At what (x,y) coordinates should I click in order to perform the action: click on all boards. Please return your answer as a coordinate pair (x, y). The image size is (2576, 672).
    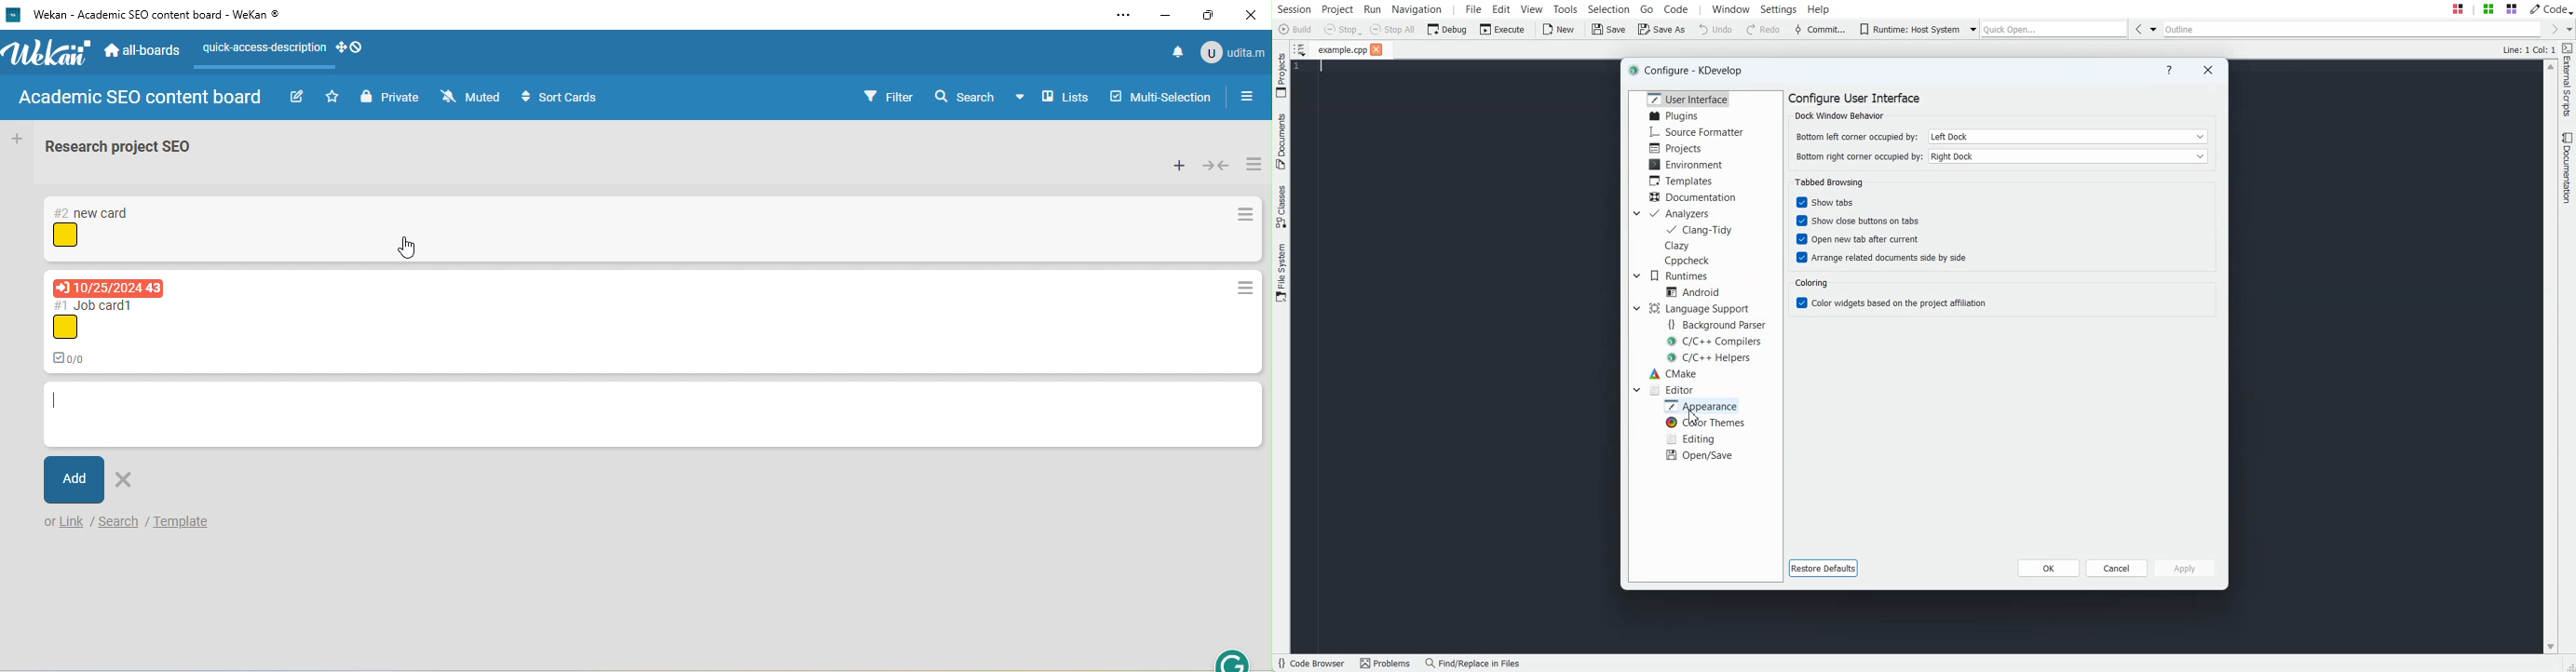
    Looking at the image, I should click on (144, 53).